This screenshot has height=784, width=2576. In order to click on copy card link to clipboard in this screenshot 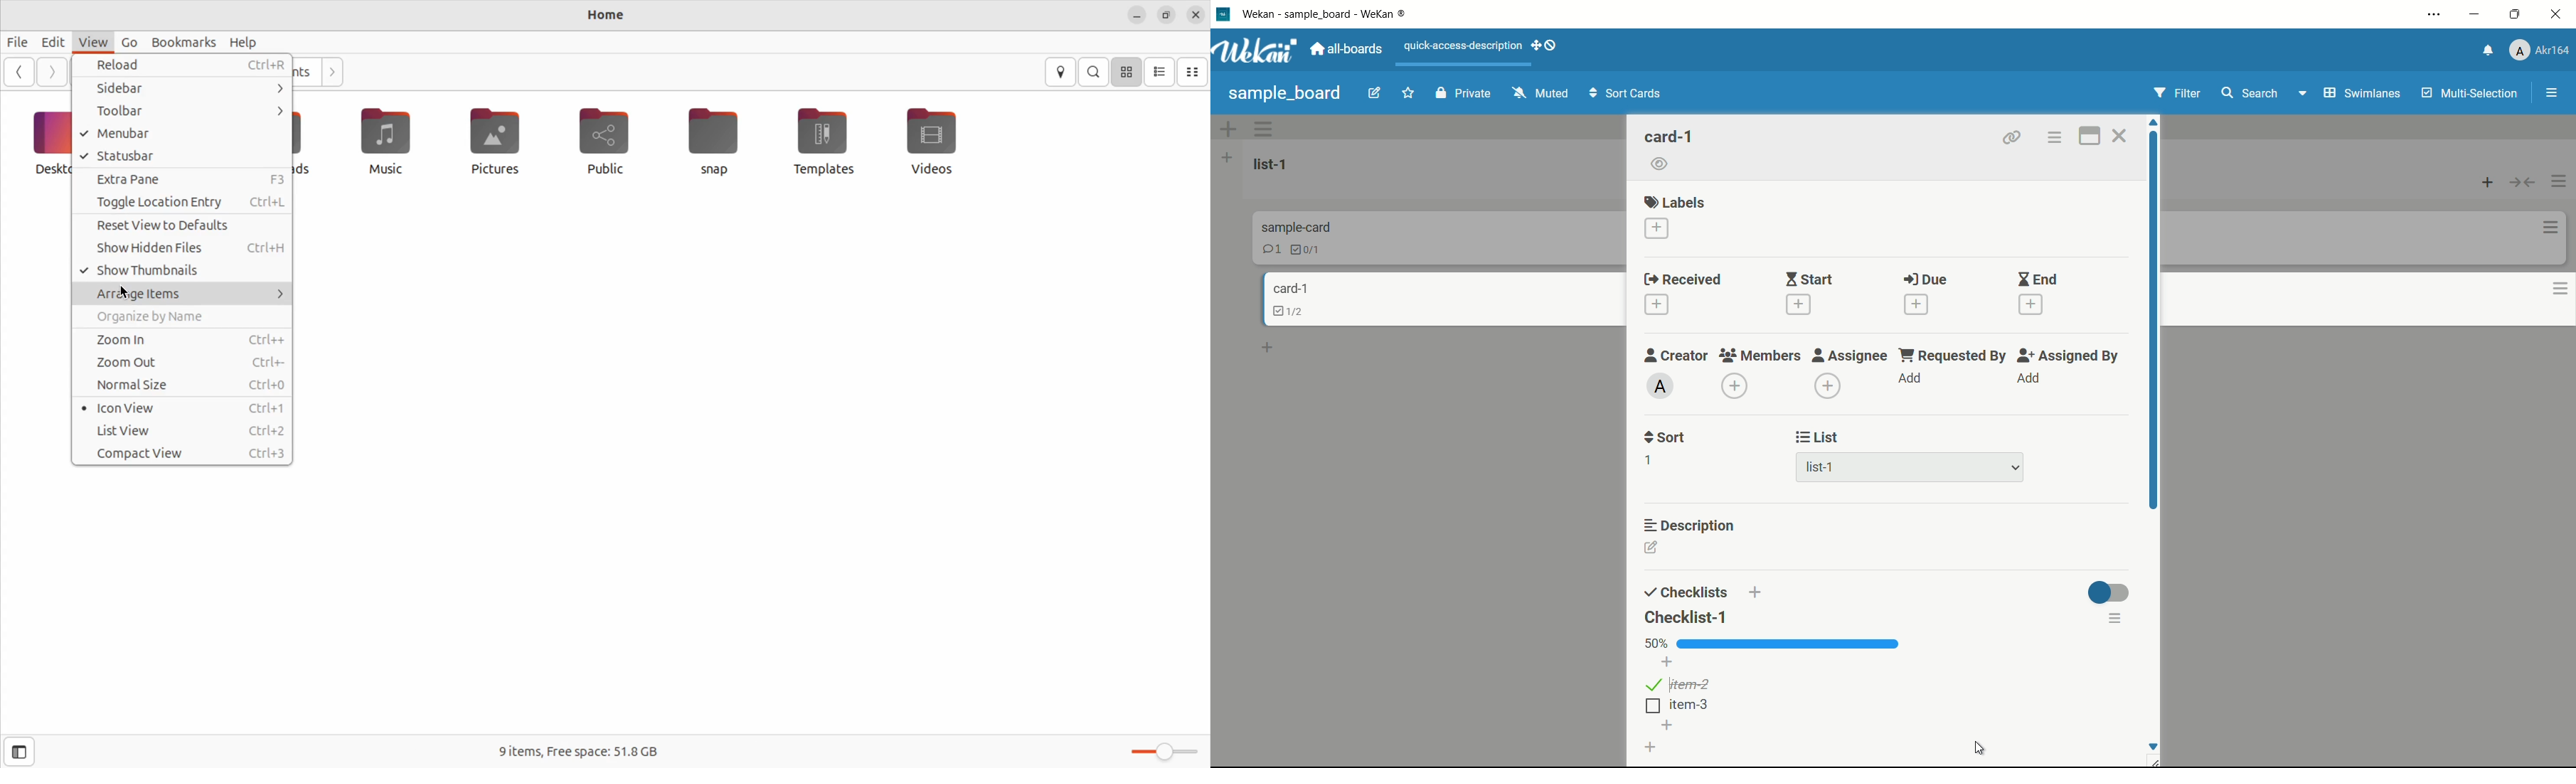, I will do `click(2013, 138)`.